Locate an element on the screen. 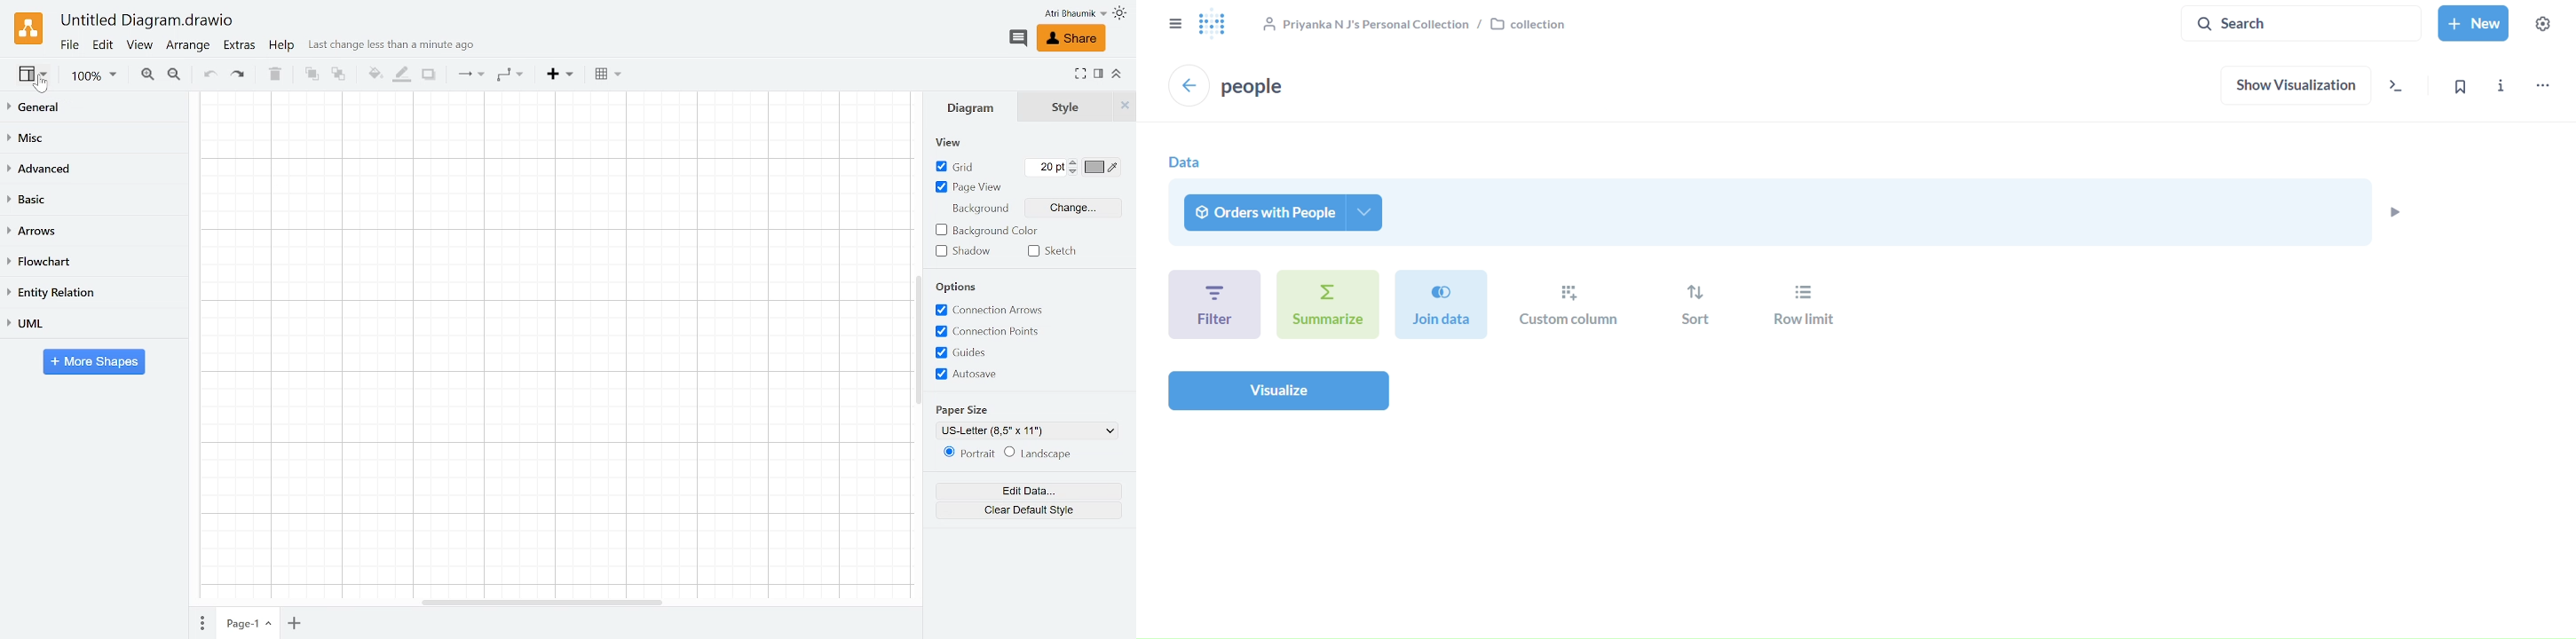 The height and width of the screenshot is (644, 2576). Connection is located at coordinates (470, 75).